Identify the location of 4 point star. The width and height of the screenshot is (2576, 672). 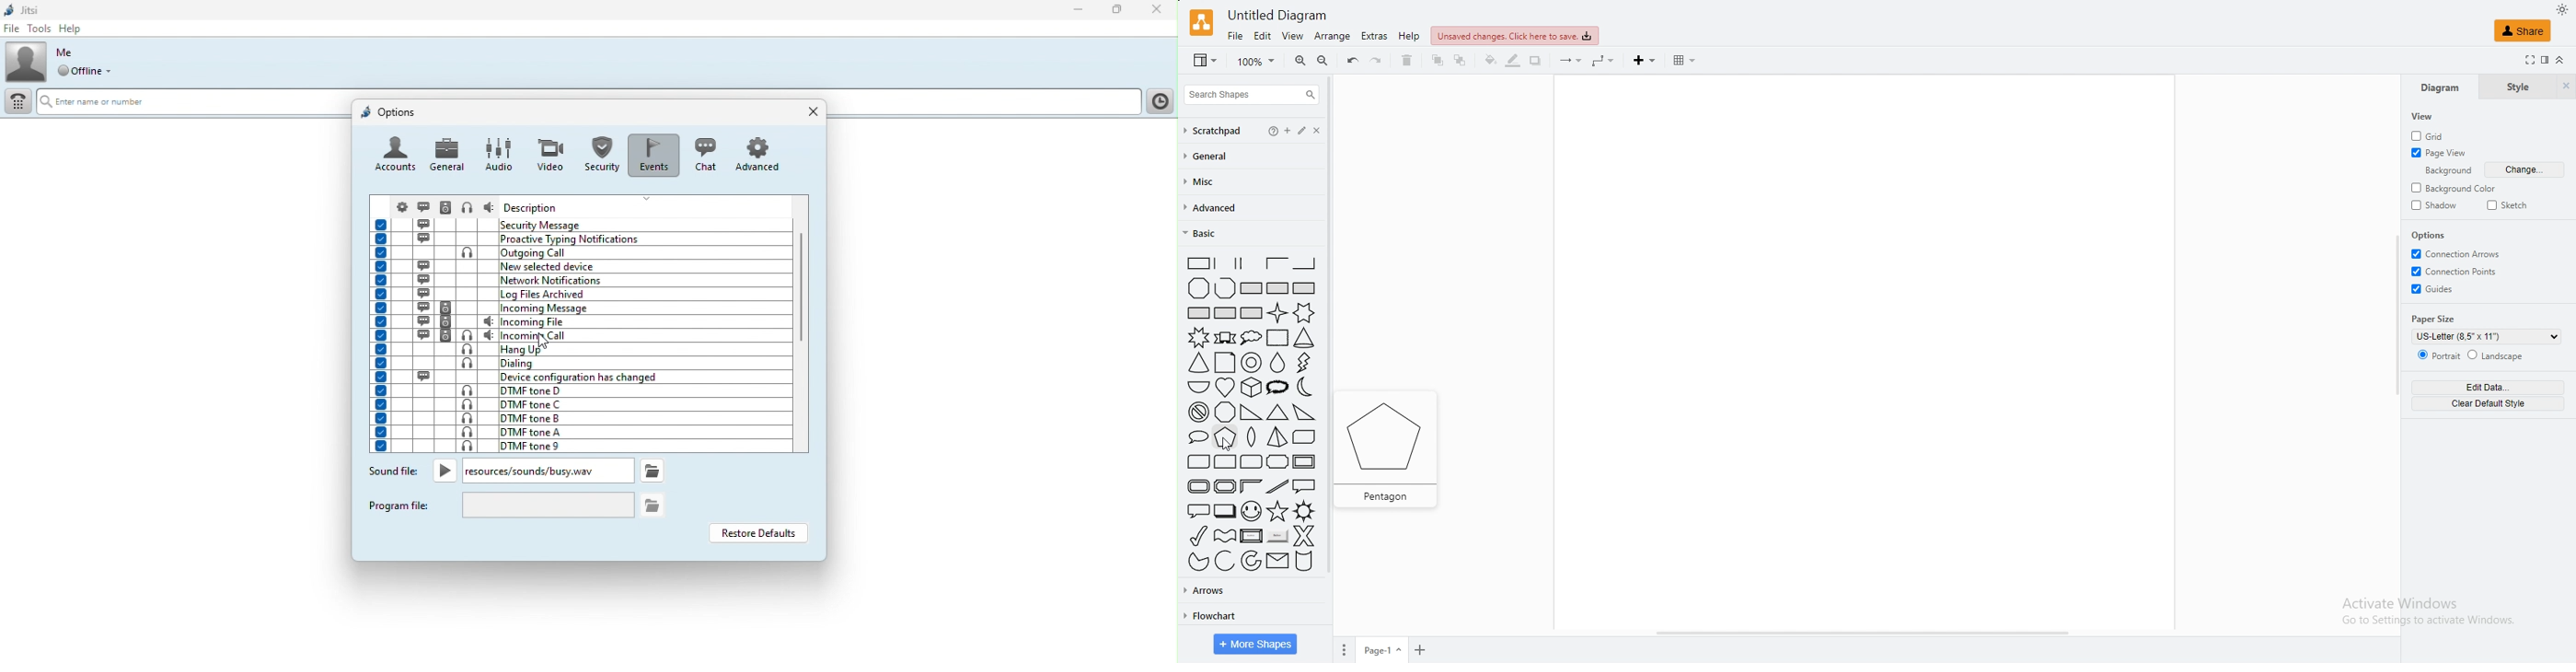
(1278, 313).